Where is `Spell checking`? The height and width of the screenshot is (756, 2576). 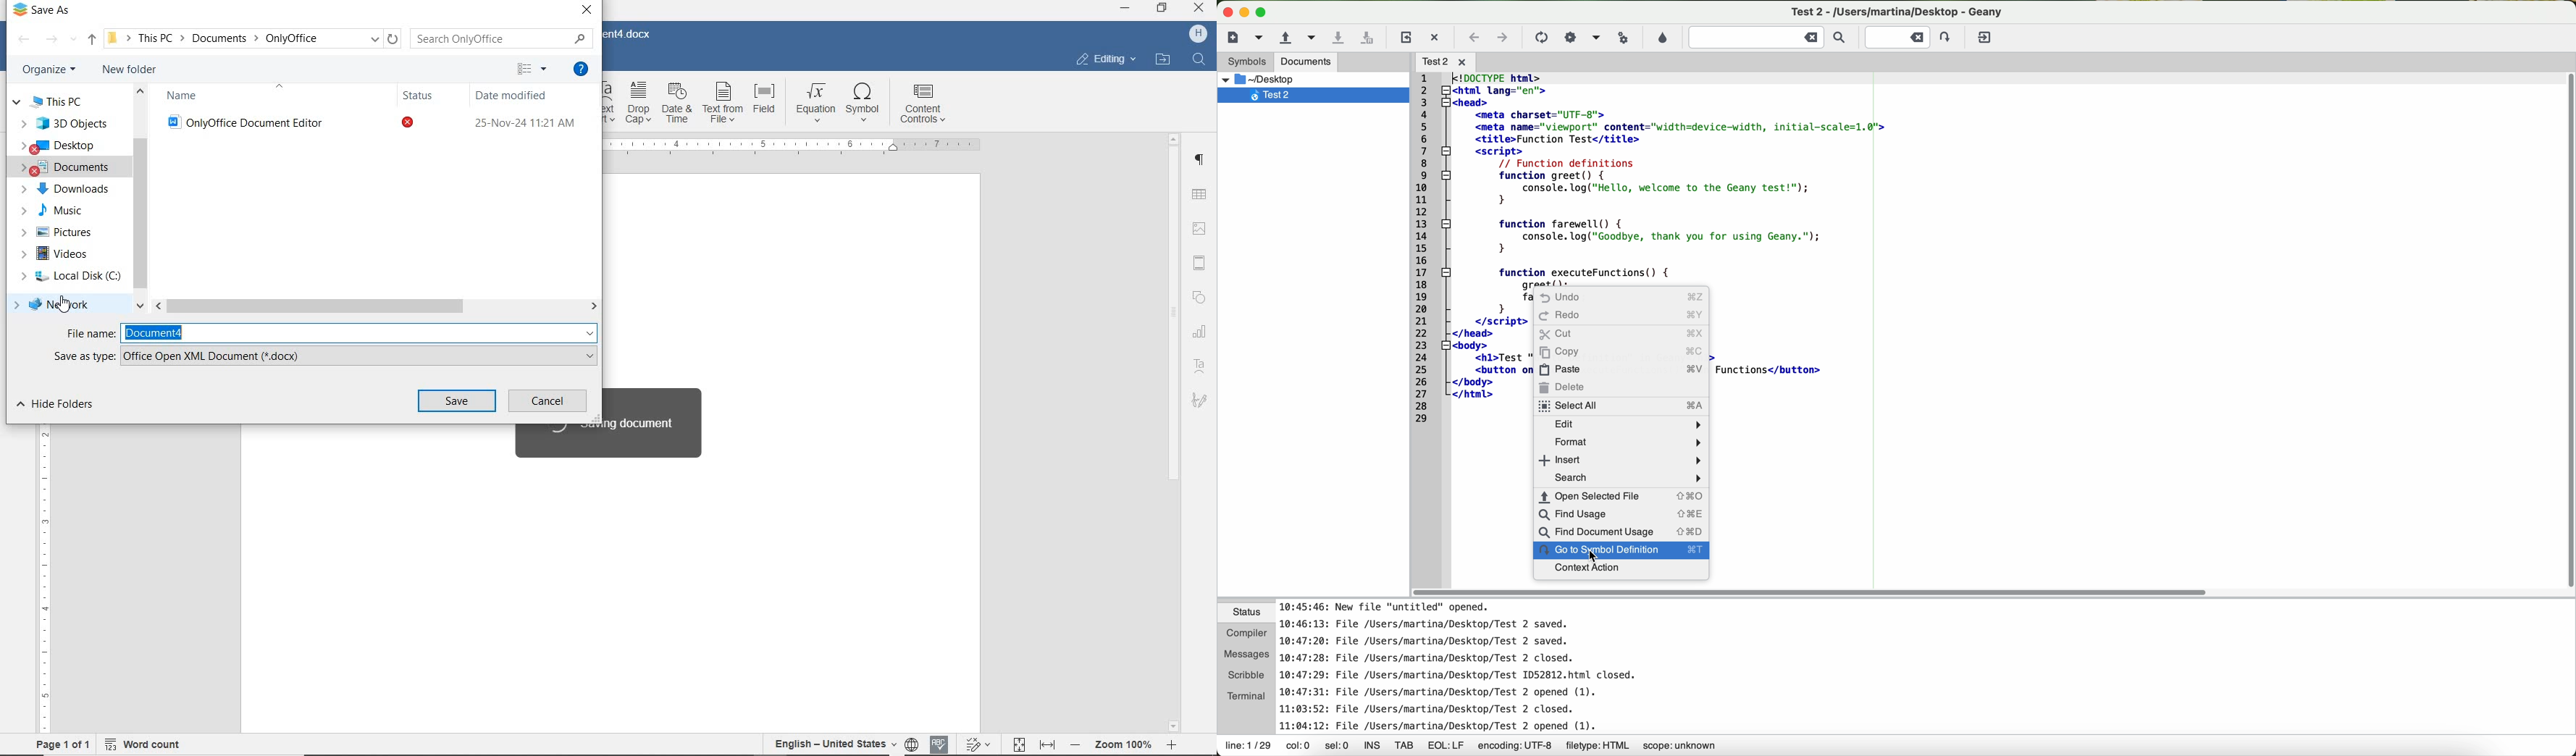 Spell checking is located at coordinates (942, 744).